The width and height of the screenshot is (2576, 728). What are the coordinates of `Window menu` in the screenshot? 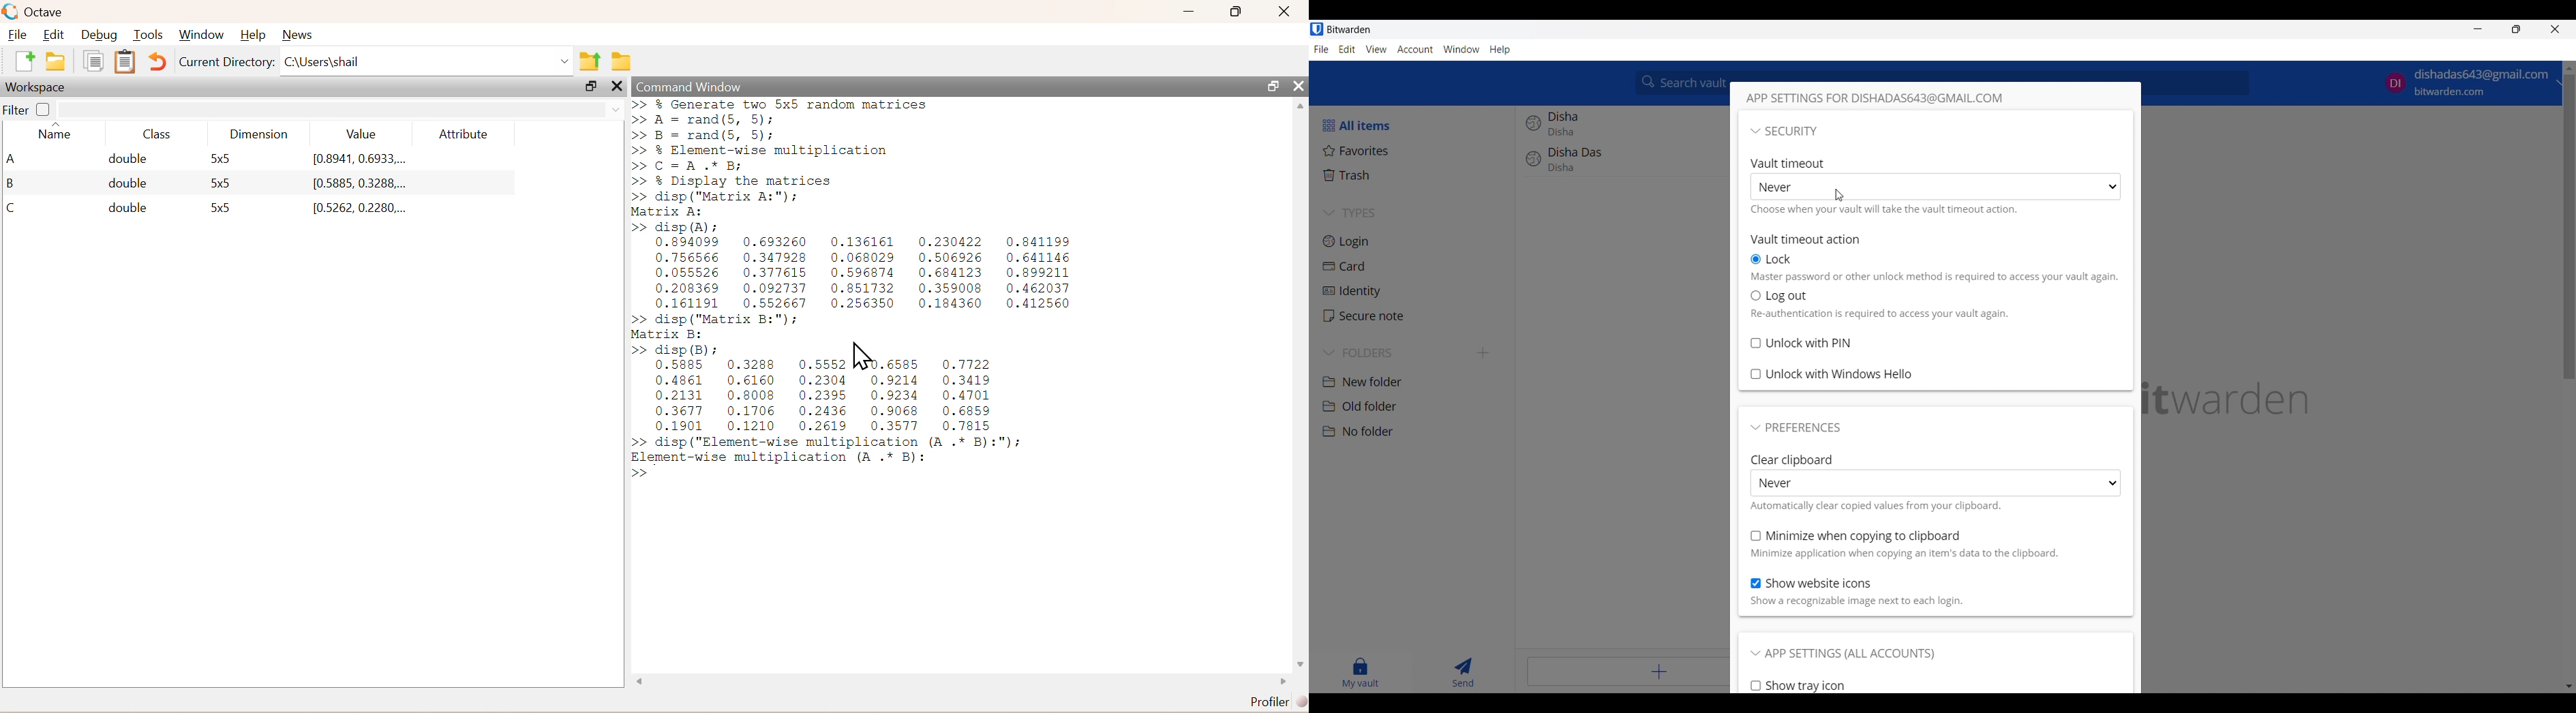 It's located at (1461, 50).